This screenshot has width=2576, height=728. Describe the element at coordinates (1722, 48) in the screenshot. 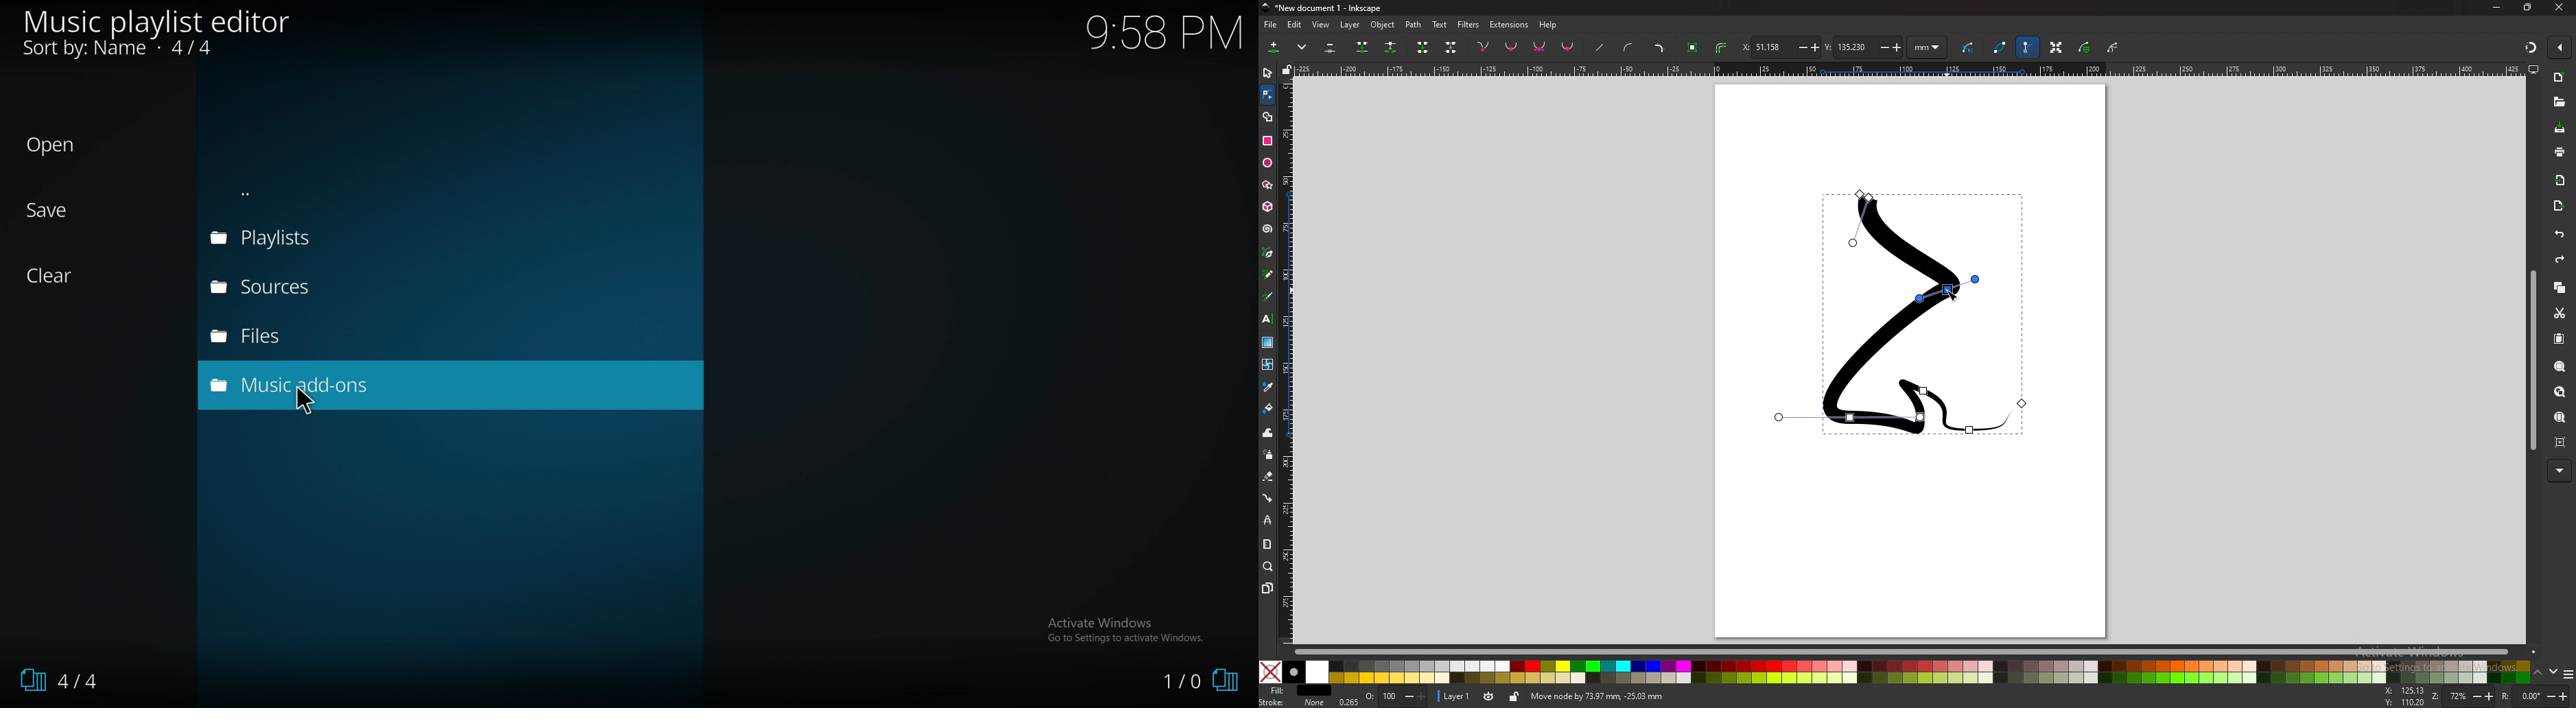

I see `stroke to path` at that location.